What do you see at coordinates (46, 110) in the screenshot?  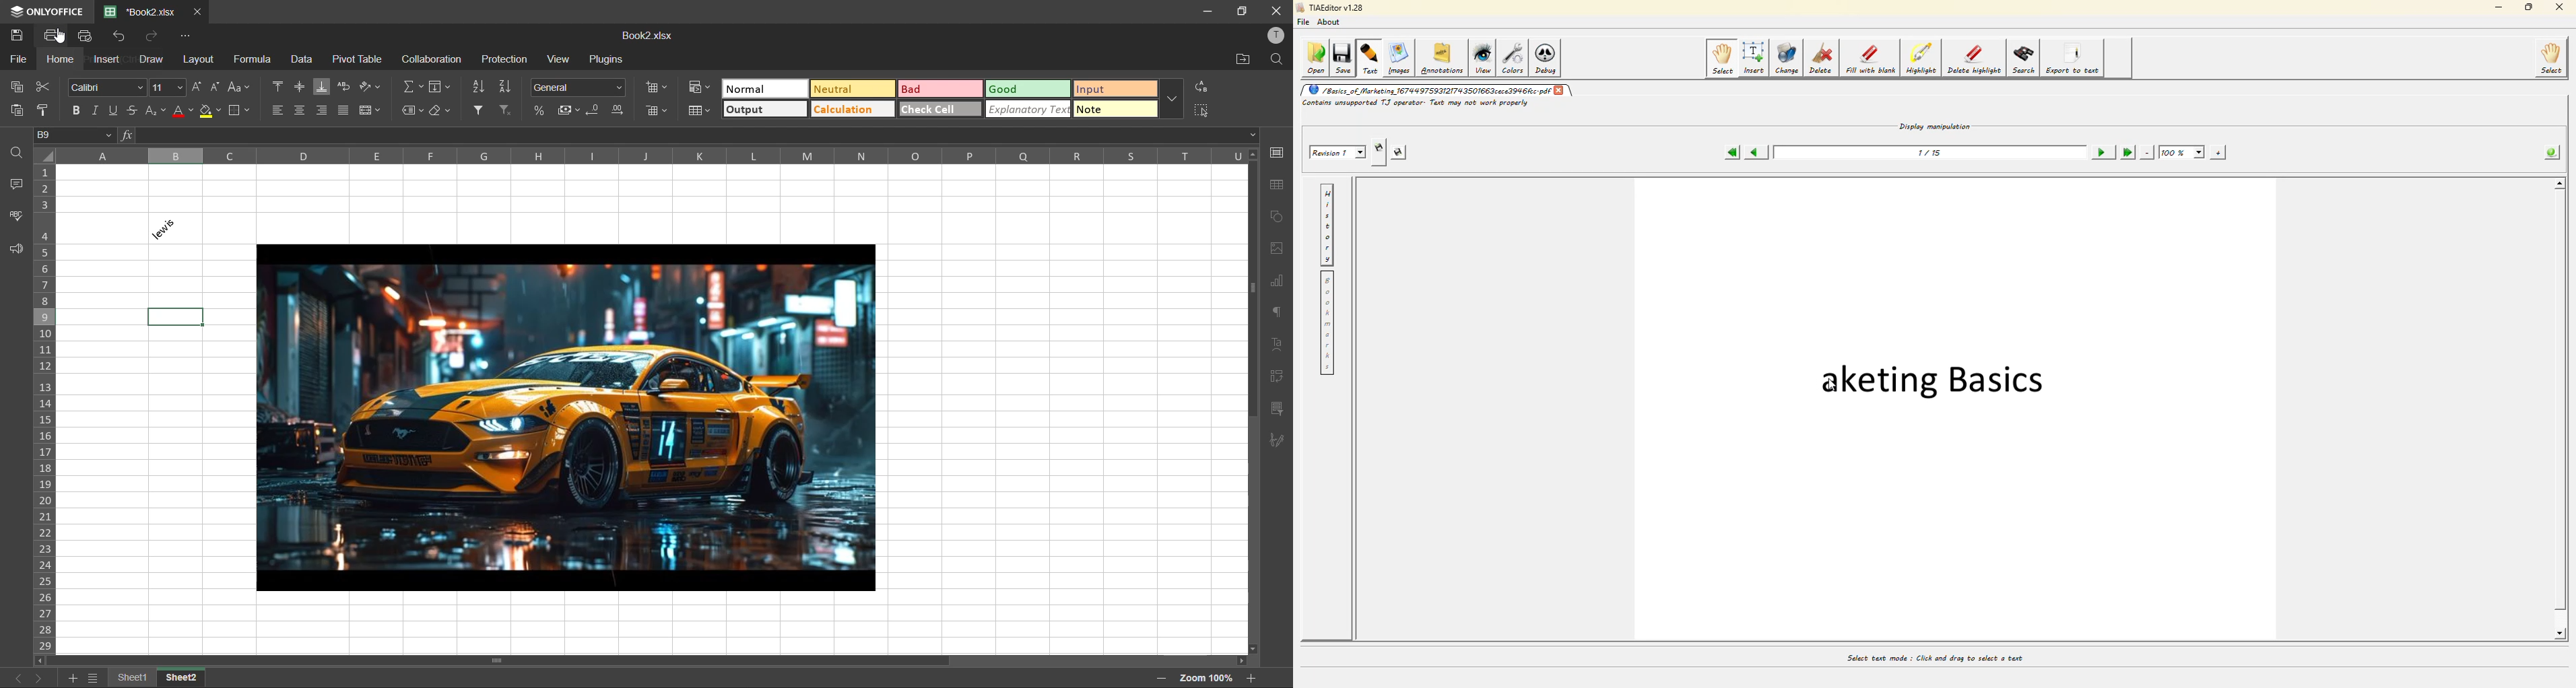 I see `copy style` at bounding box center [46, 110].